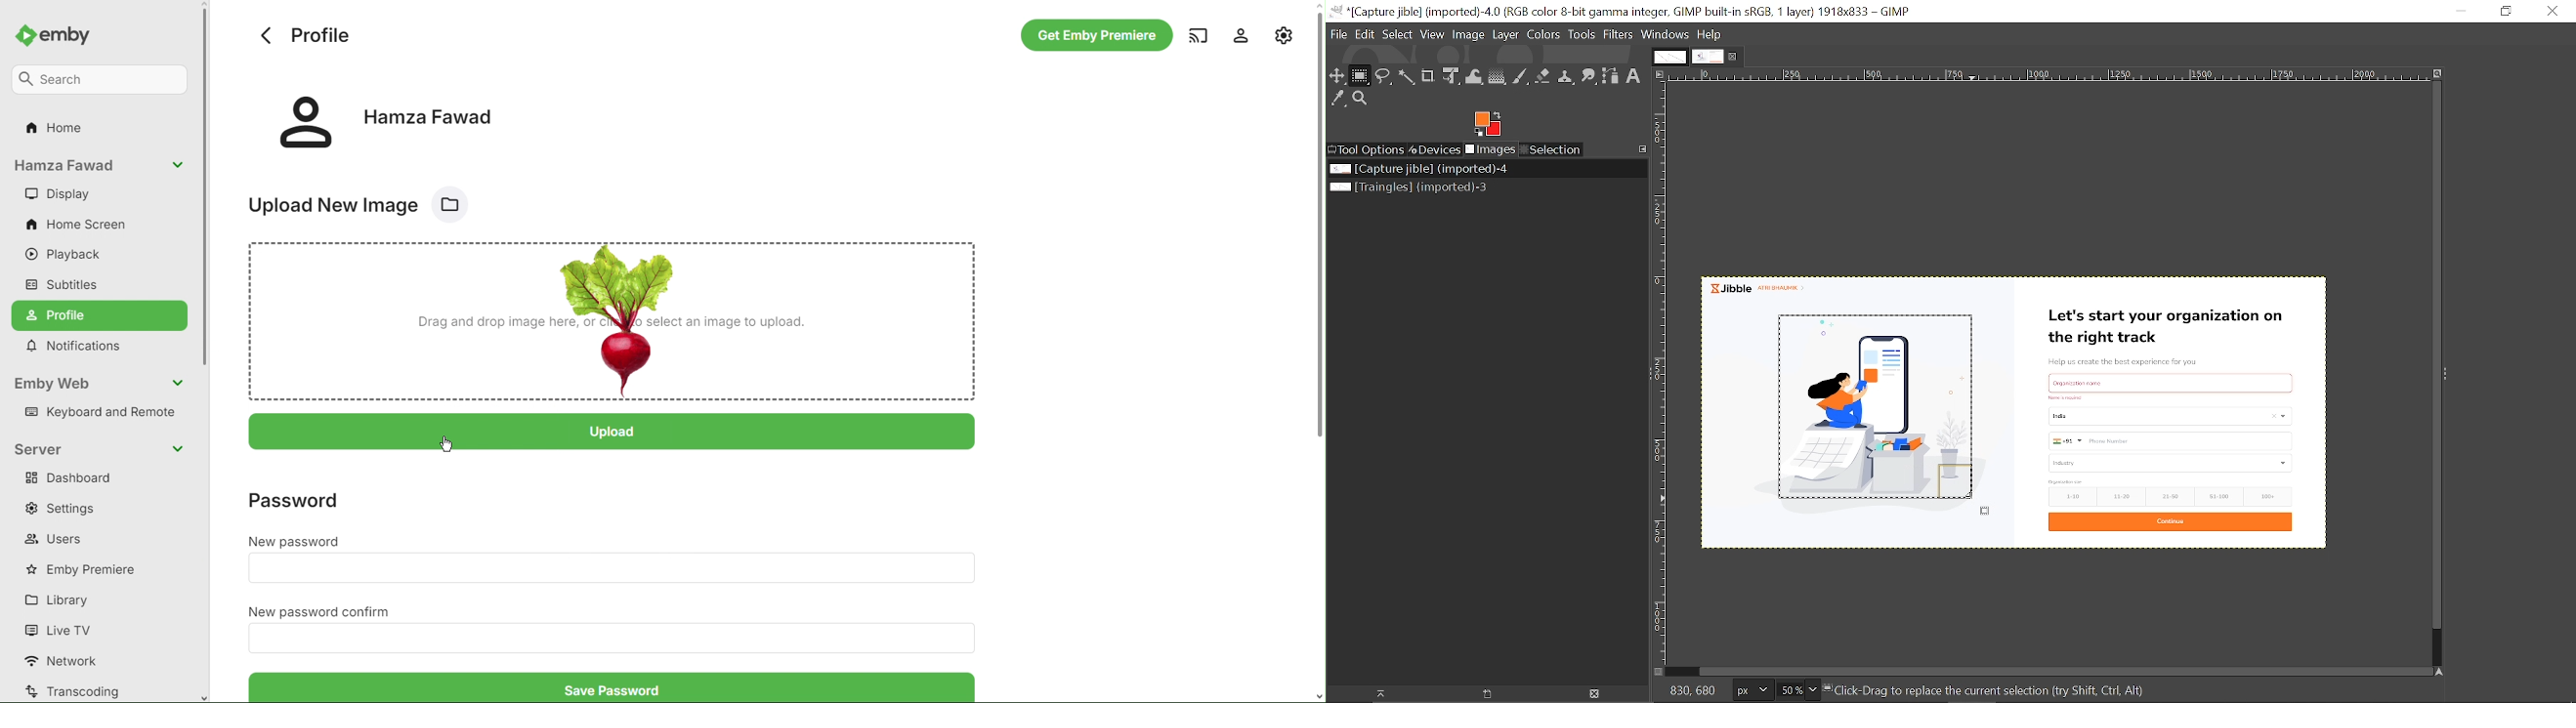 The height and width of the screenshot is (728, 2576). What do you see at coordinates (1469, 35) in the screenshot?
I see `Image` at bounding box center [1469, 35].